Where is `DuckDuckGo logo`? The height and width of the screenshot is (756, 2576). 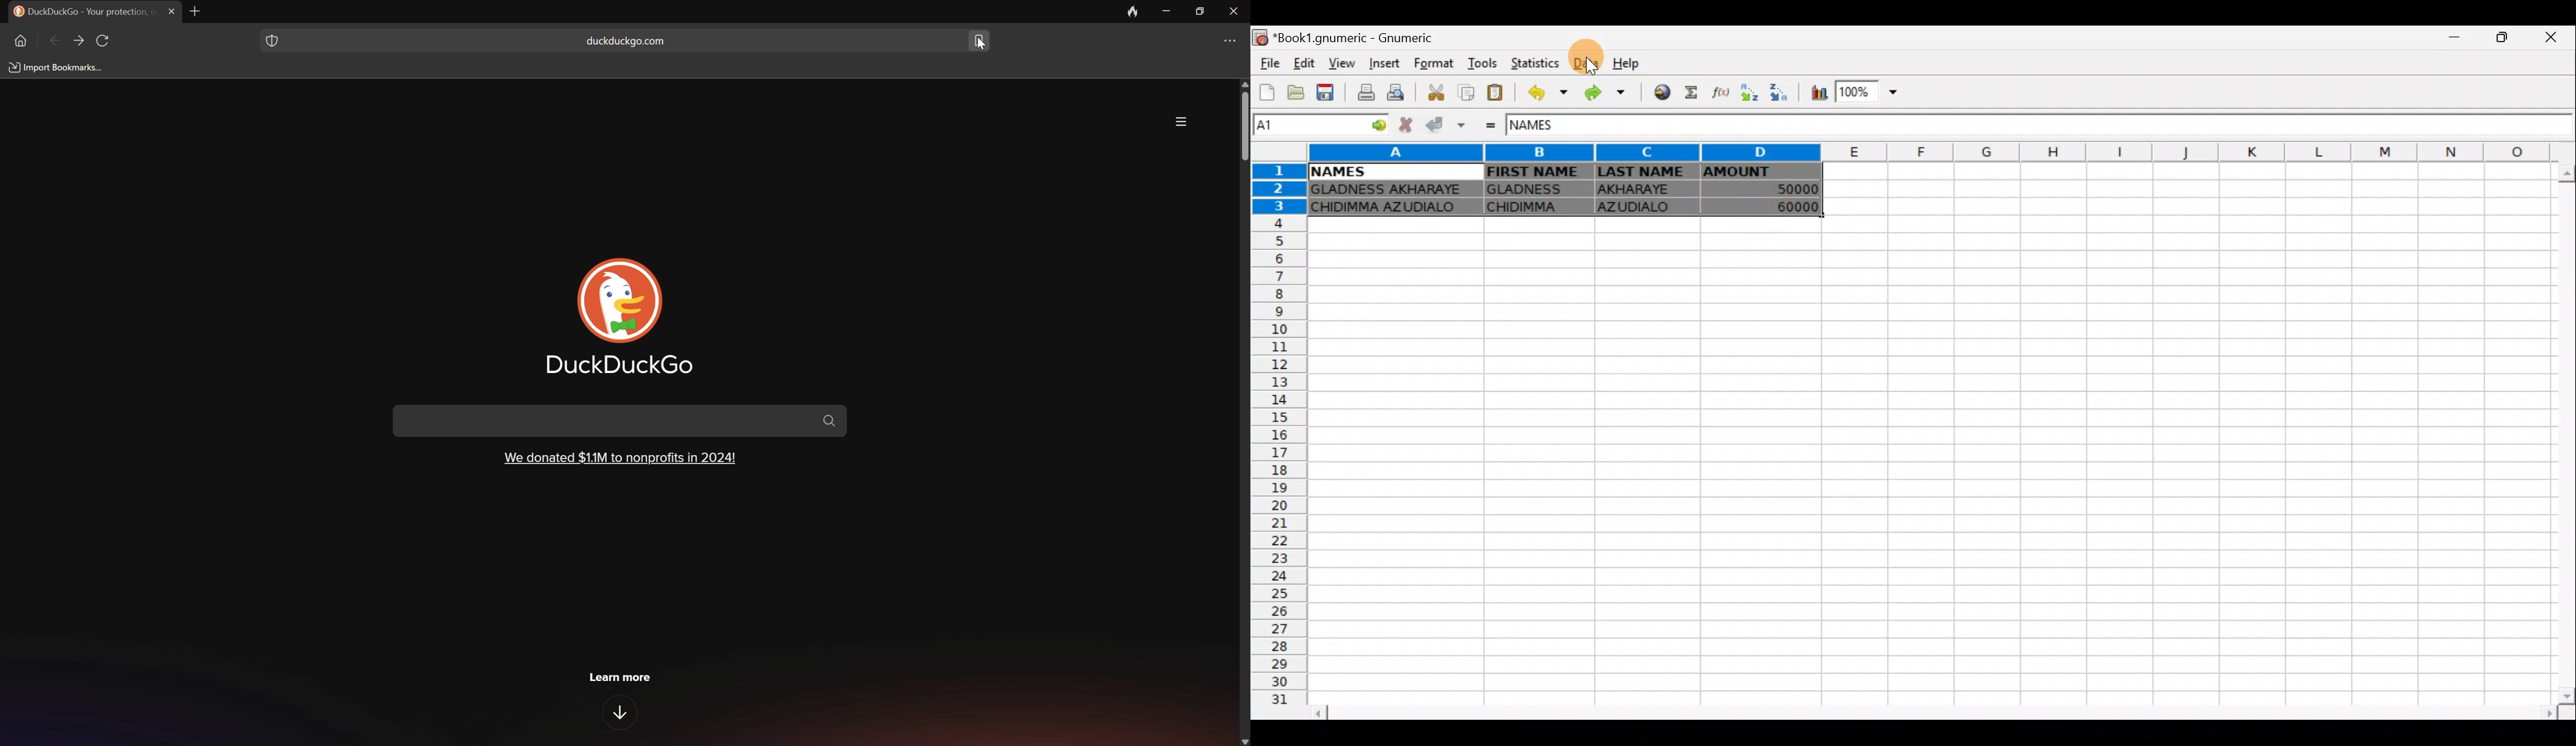 DuckDuckGo logo is located at coordinates (622, 301).